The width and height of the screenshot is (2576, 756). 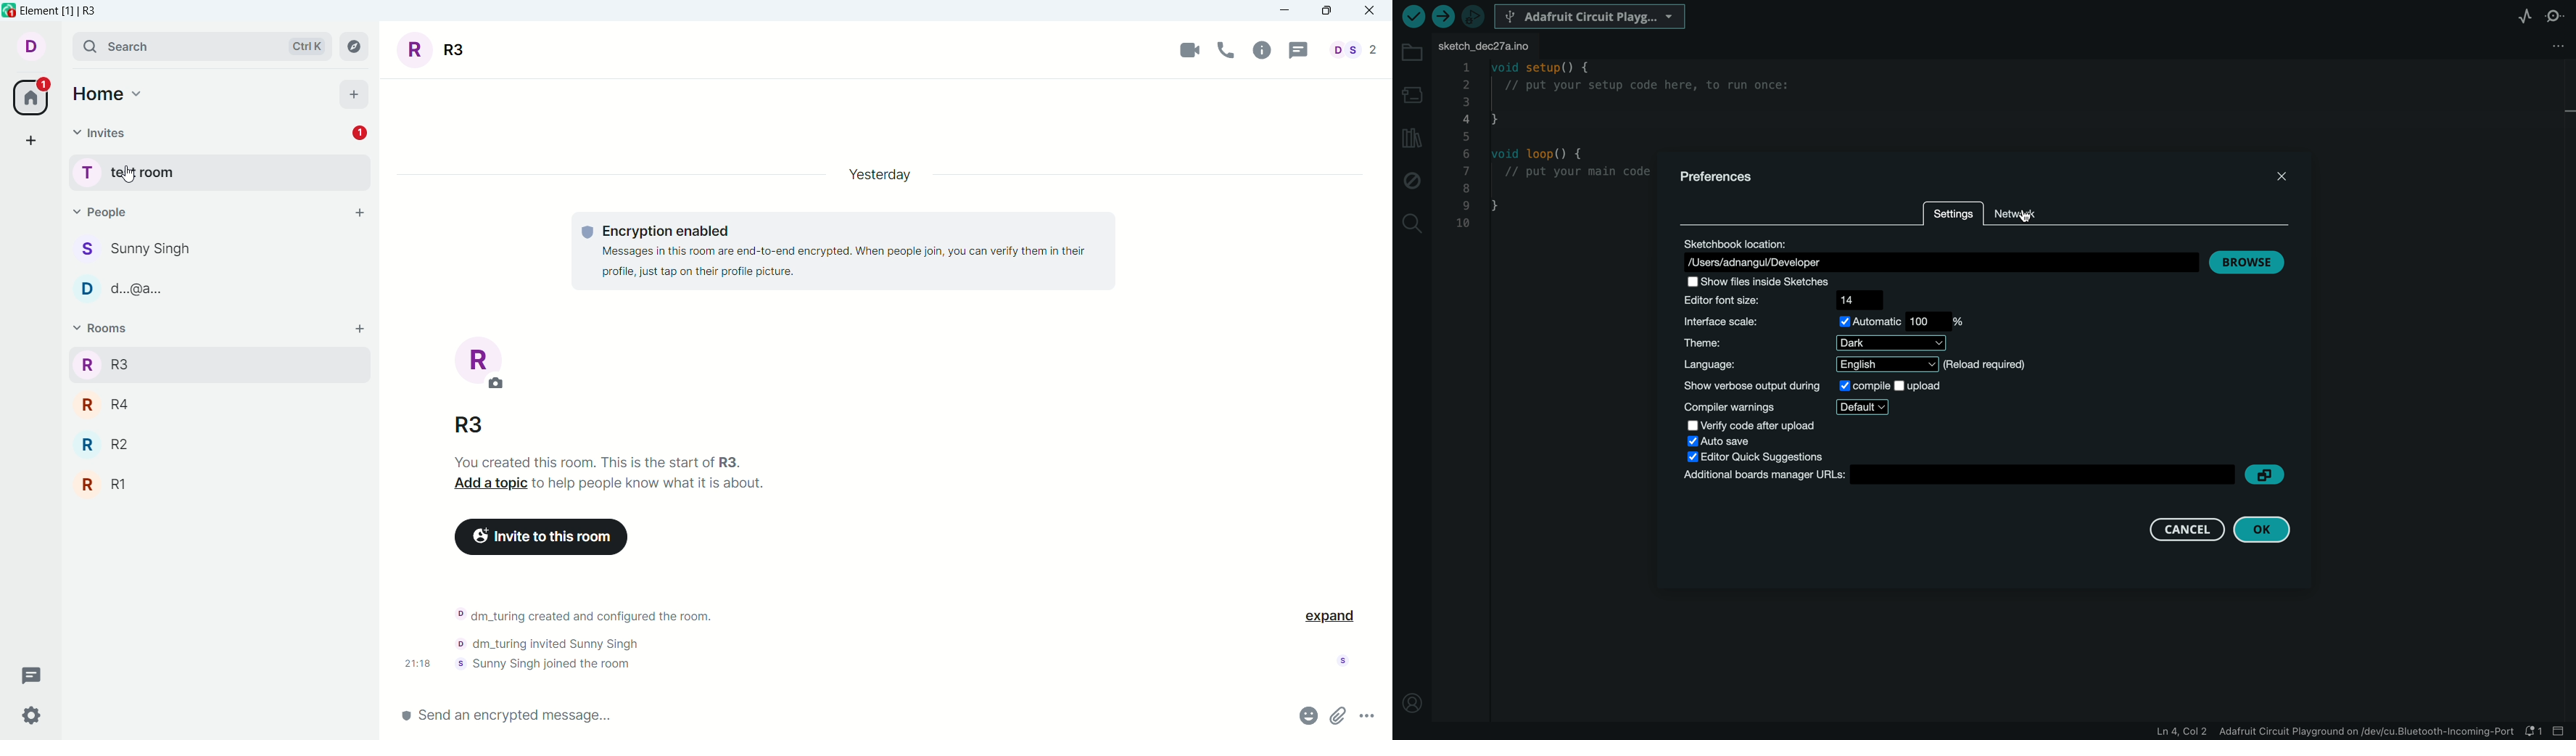 What do you see at coordinates (410, 665) in the screenshot?
I see `time` at bounding box center [410, 665].